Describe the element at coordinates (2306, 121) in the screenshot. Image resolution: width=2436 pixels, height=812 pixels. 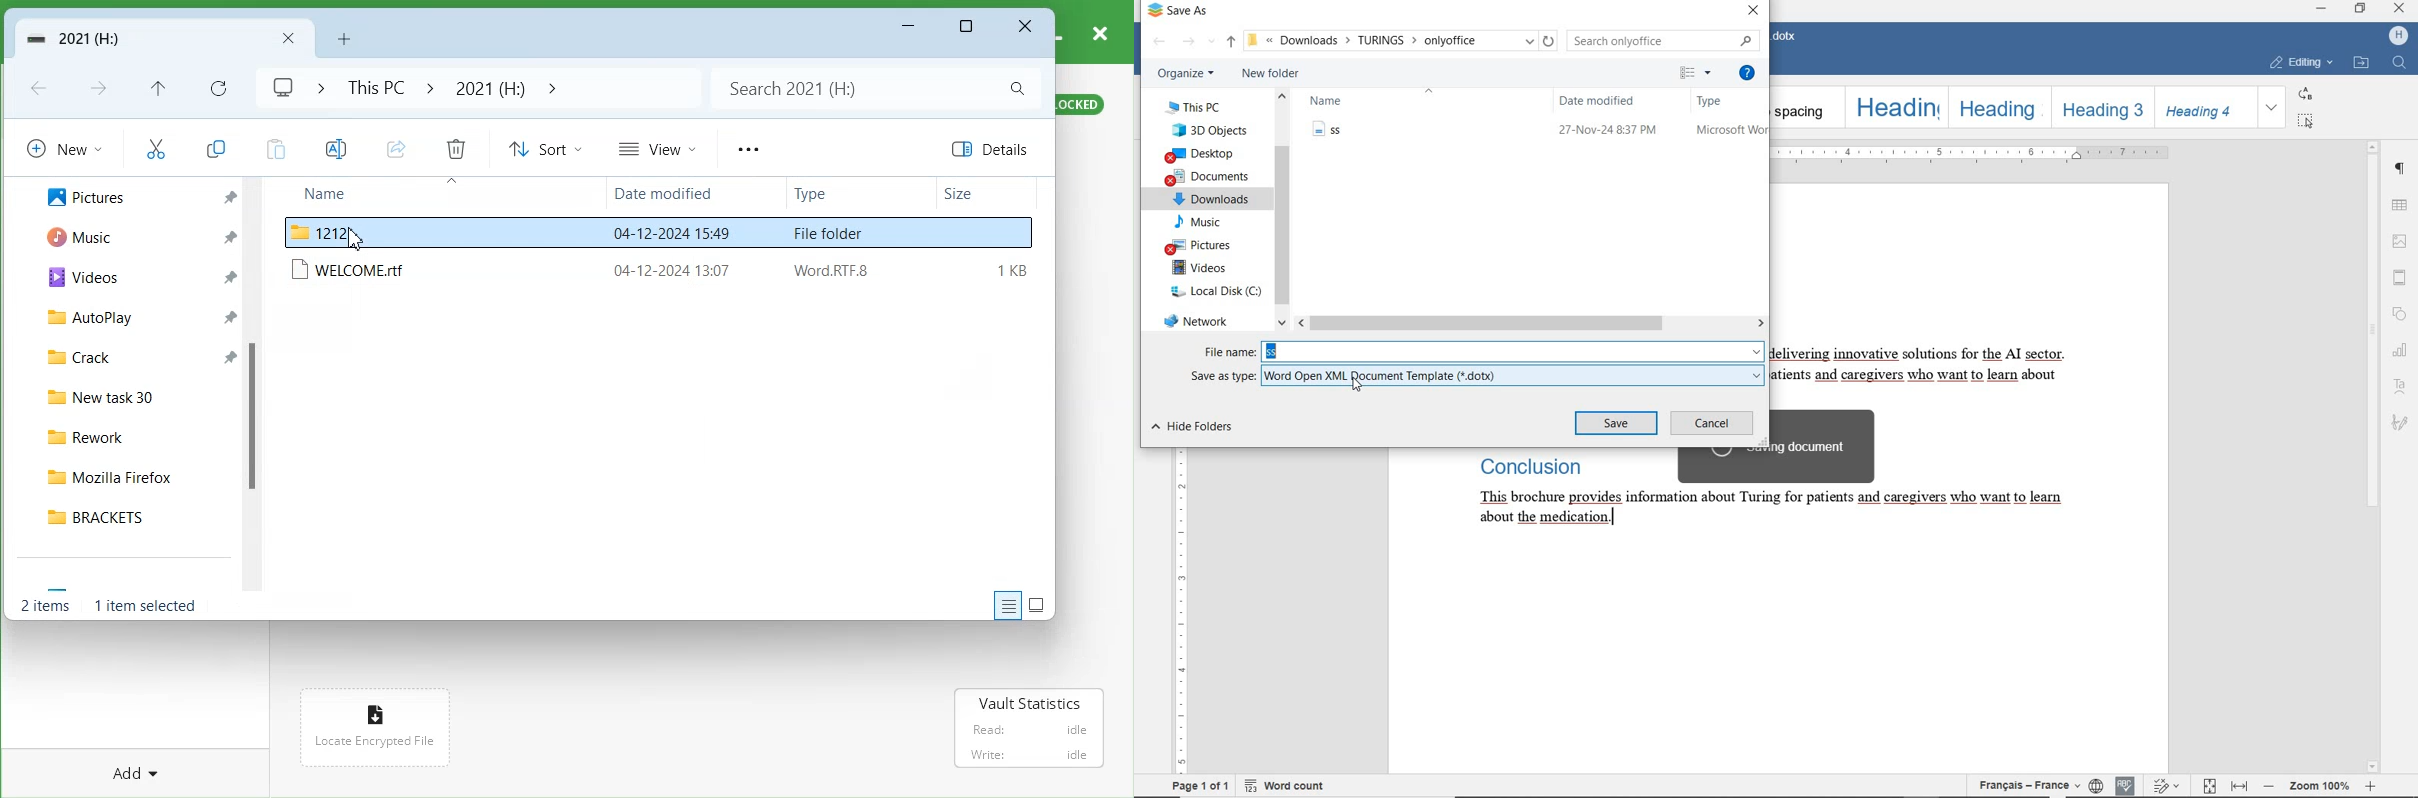
I see `SELECT ALL` at that location.